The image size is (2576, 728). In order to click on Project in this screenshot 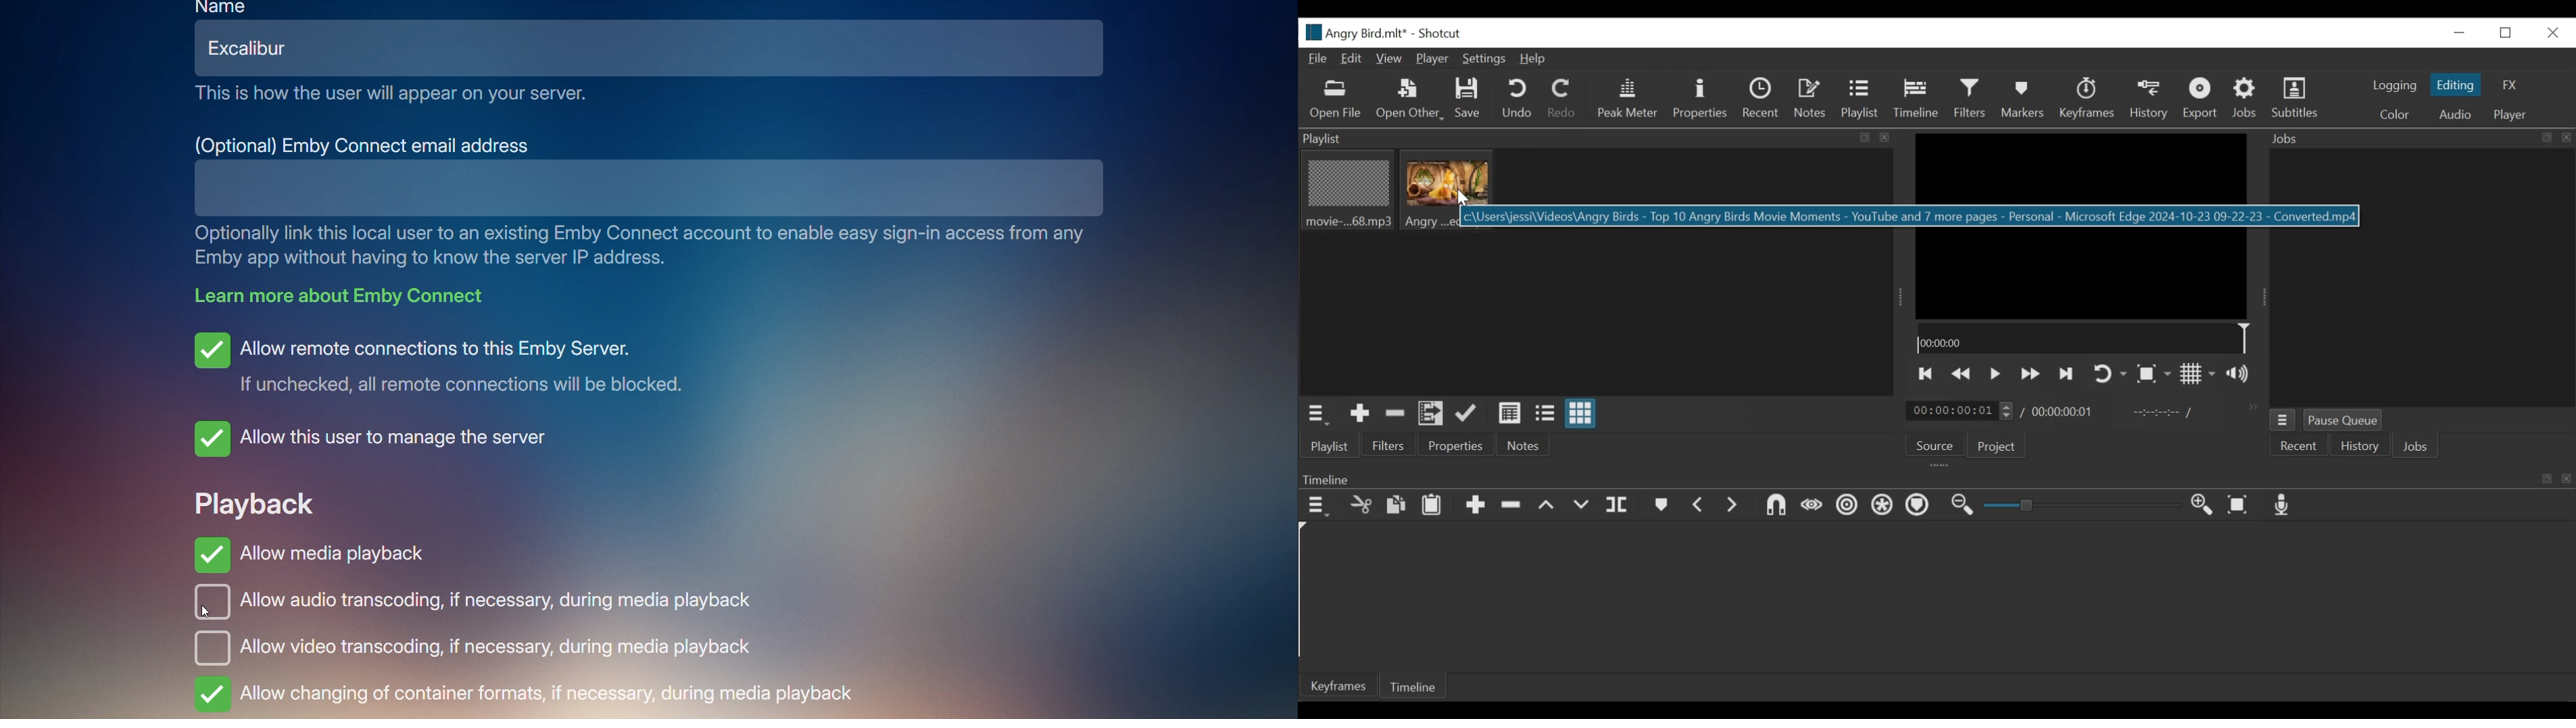, I will do `click(1998, 447)`.